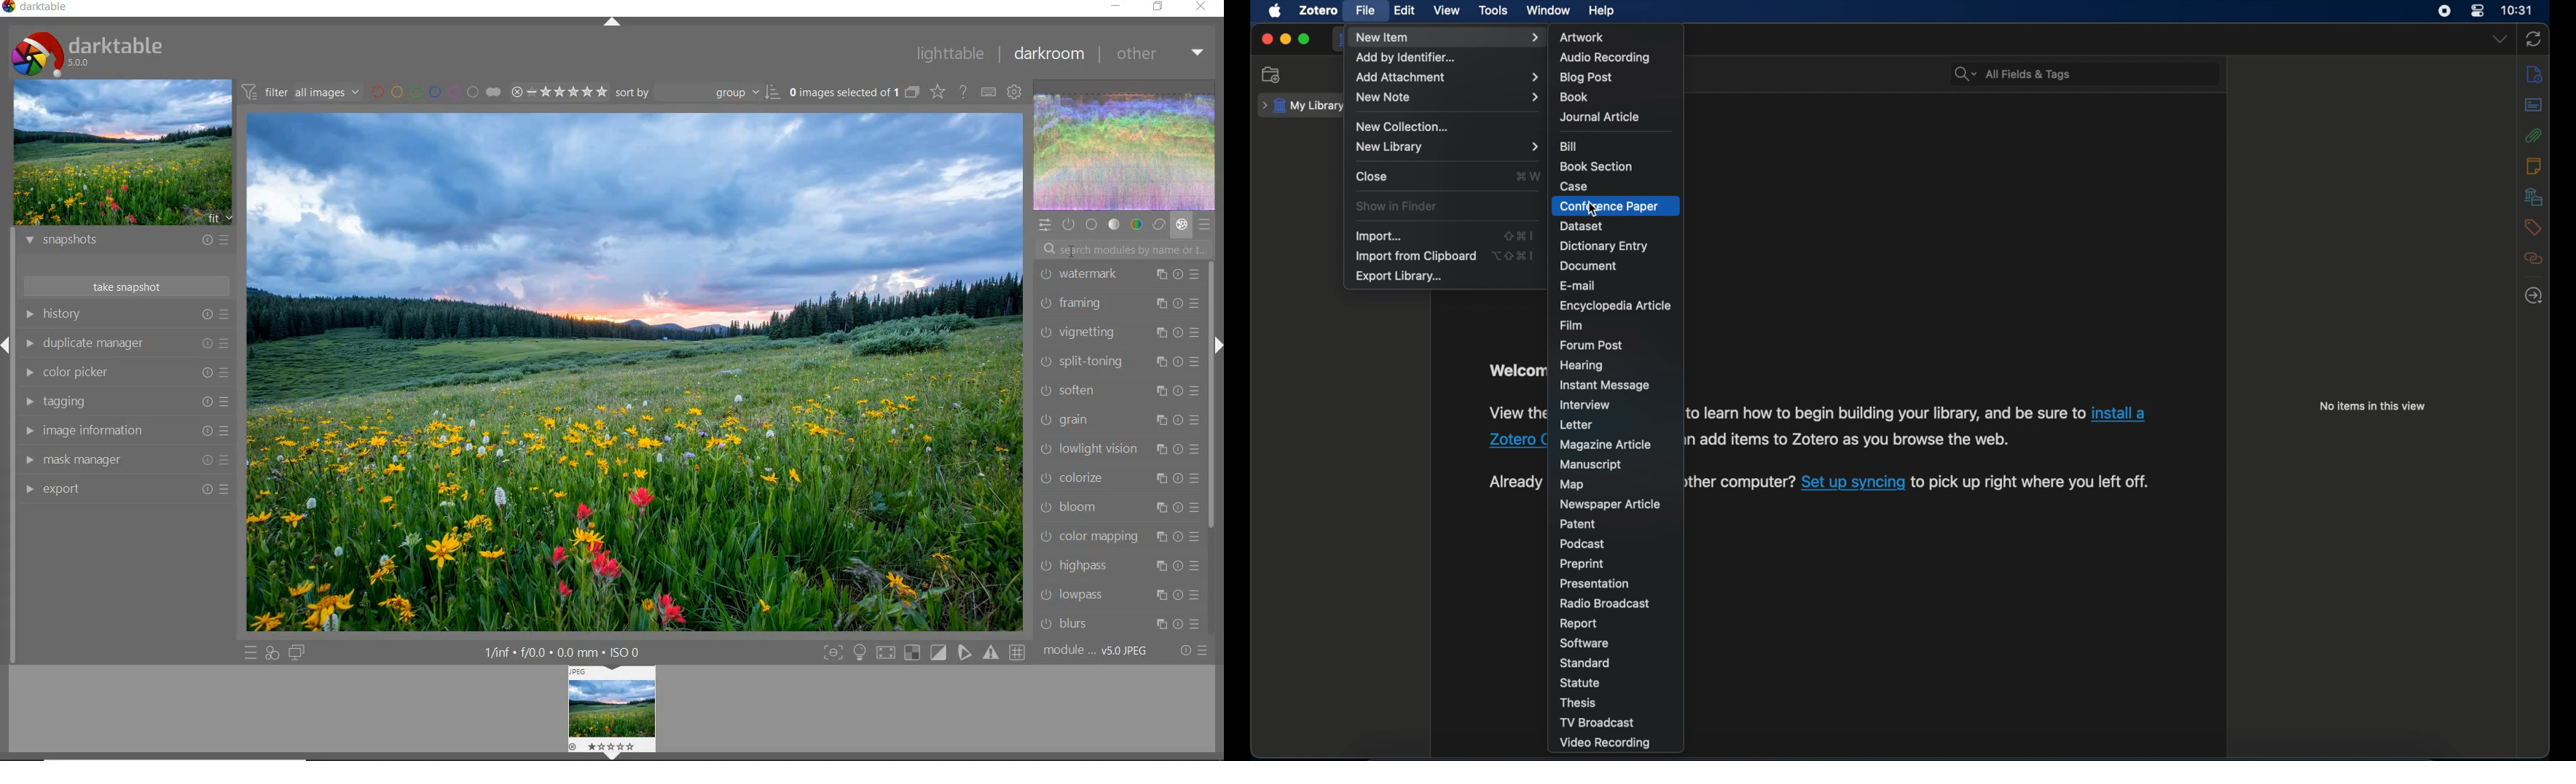  I want to click on notes, so click(2534, 166).